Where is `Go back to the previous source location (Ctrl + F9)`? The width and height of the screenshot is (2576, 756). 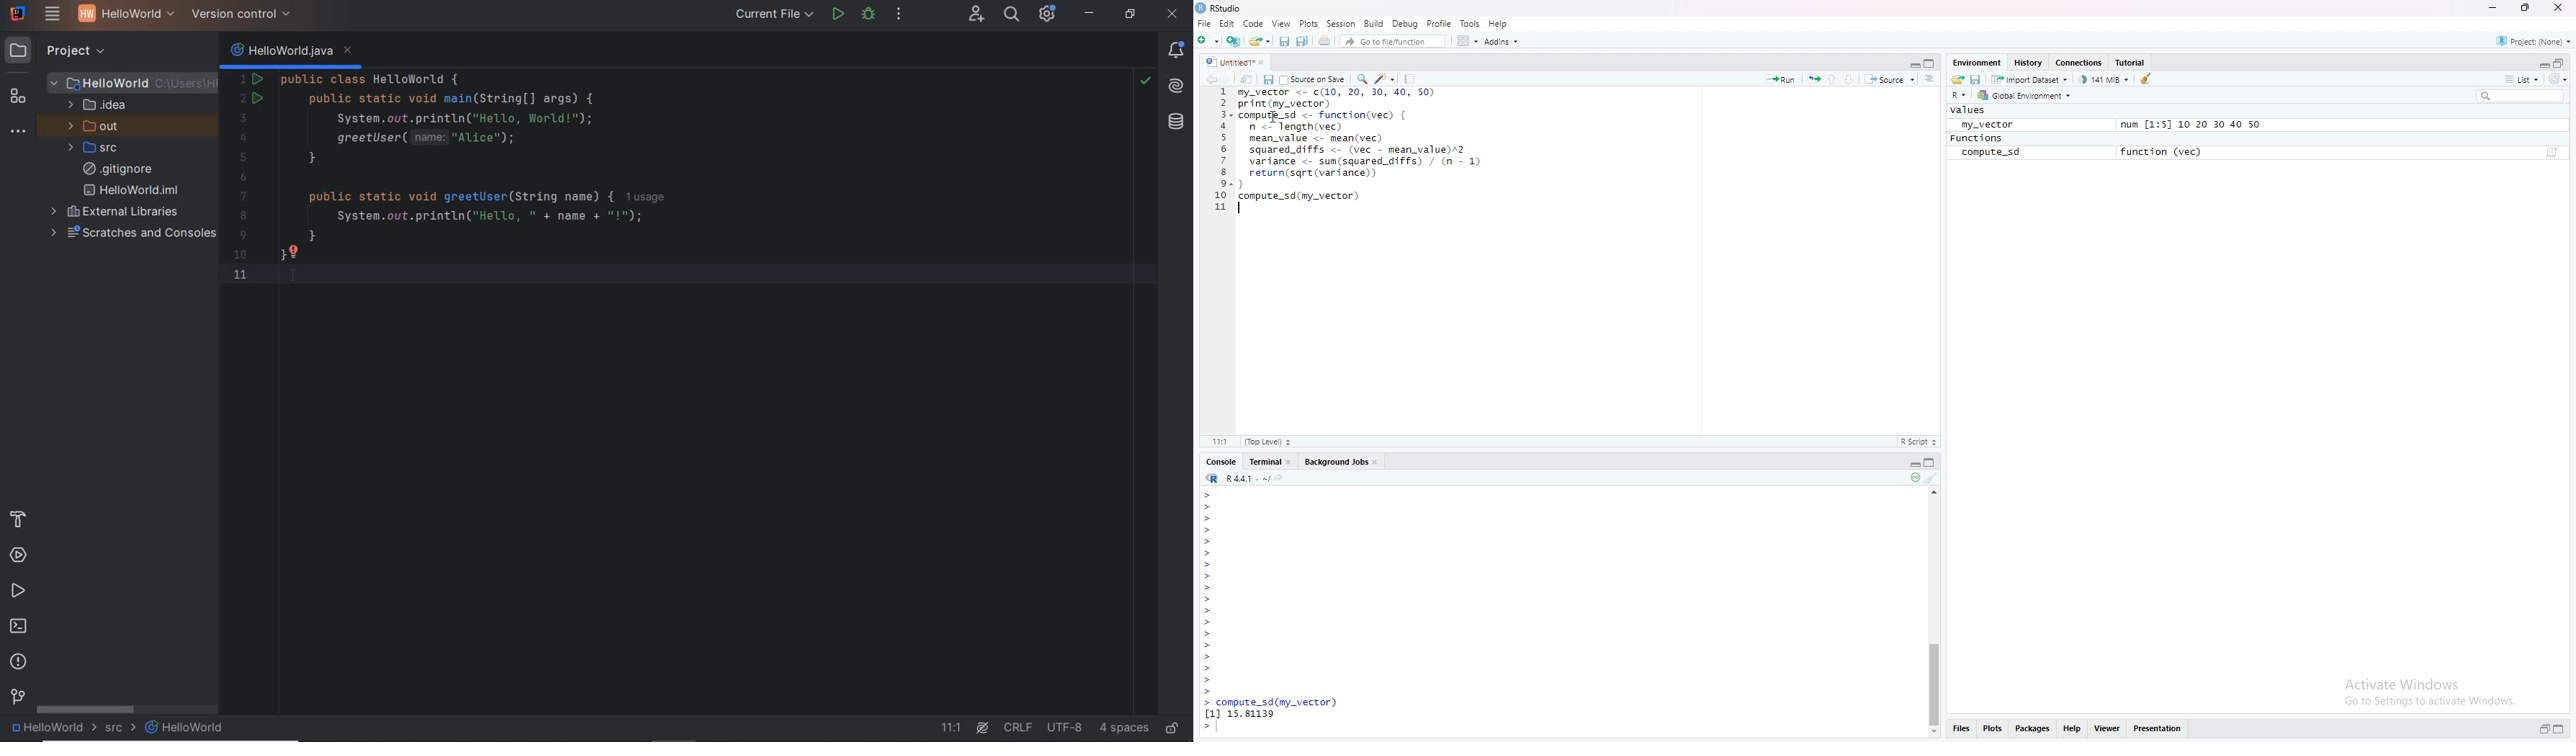
Go back to the previous source location (Ctrl + F9) is located at coordinates (1216, 79).